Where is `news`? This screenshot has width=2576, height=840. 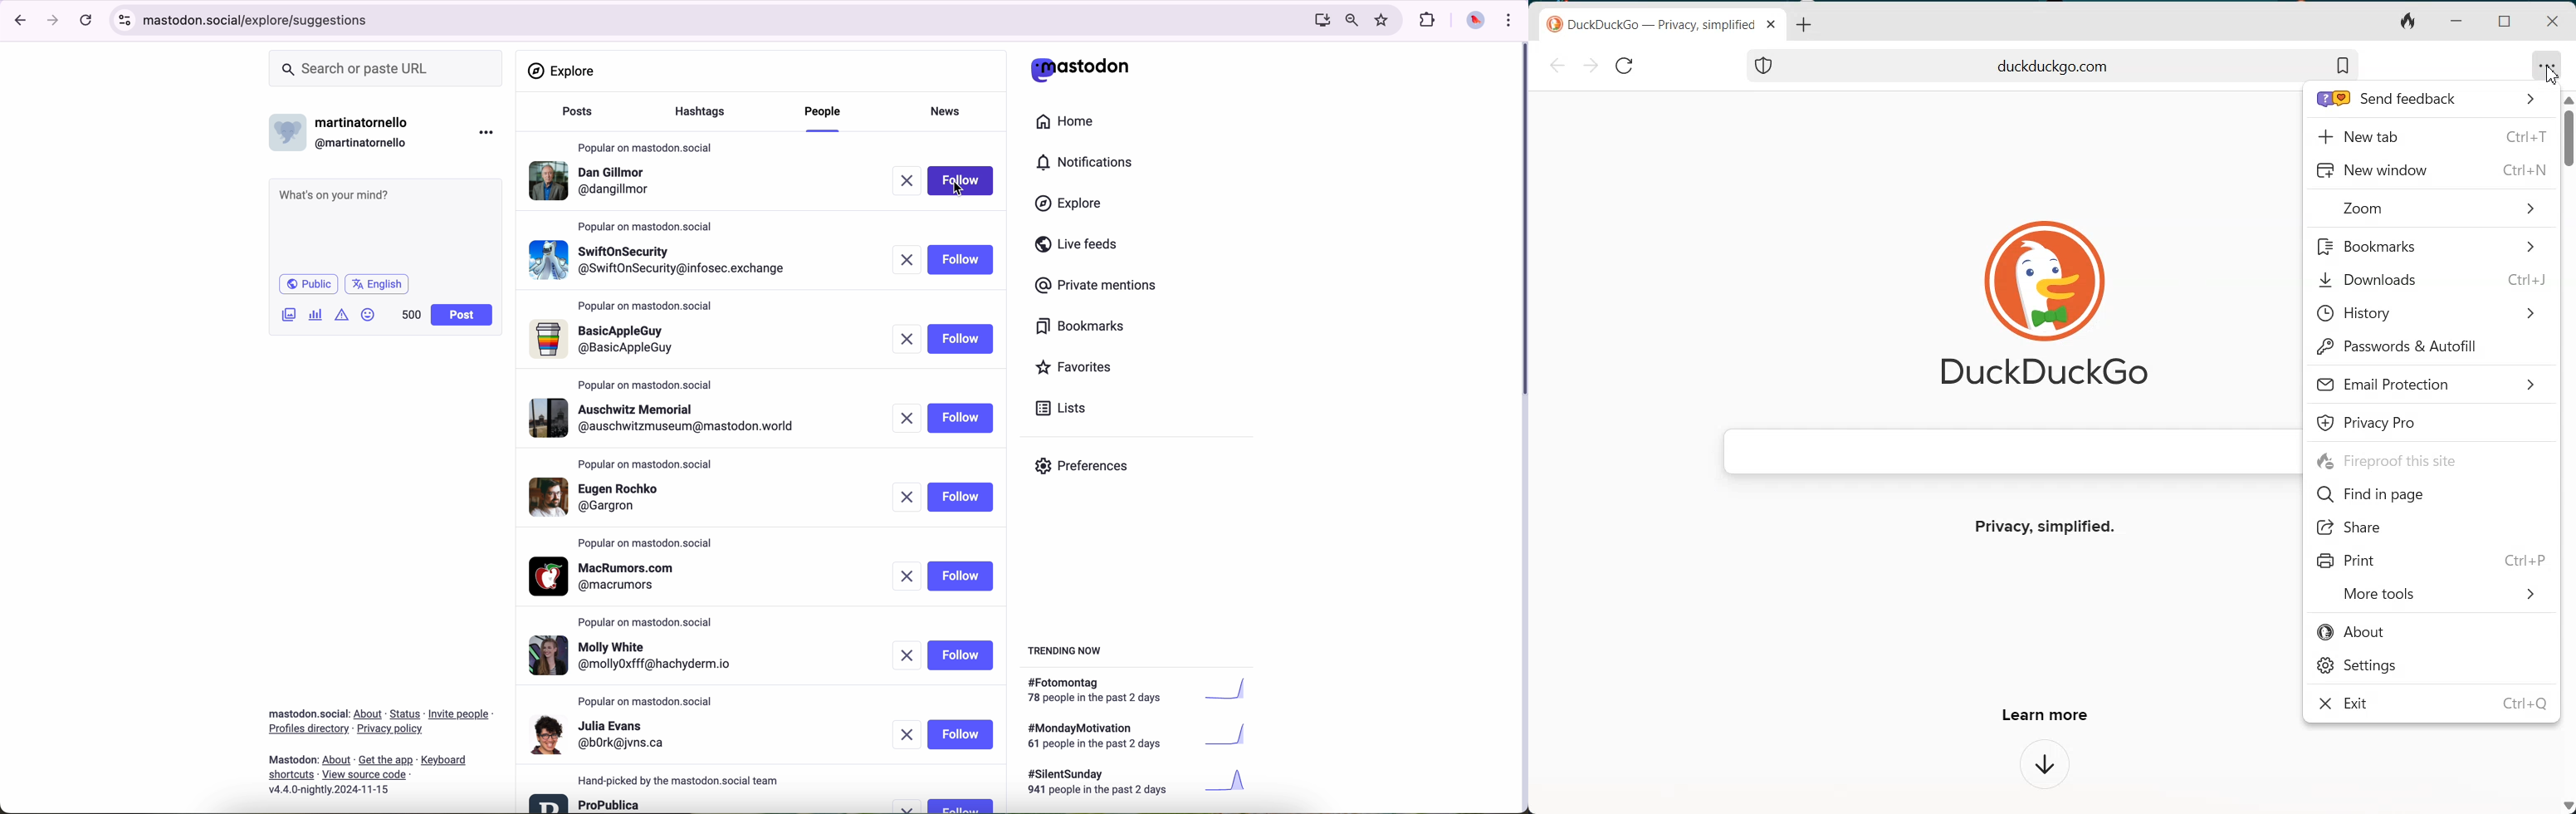
news is located at coordinates (950, 110).